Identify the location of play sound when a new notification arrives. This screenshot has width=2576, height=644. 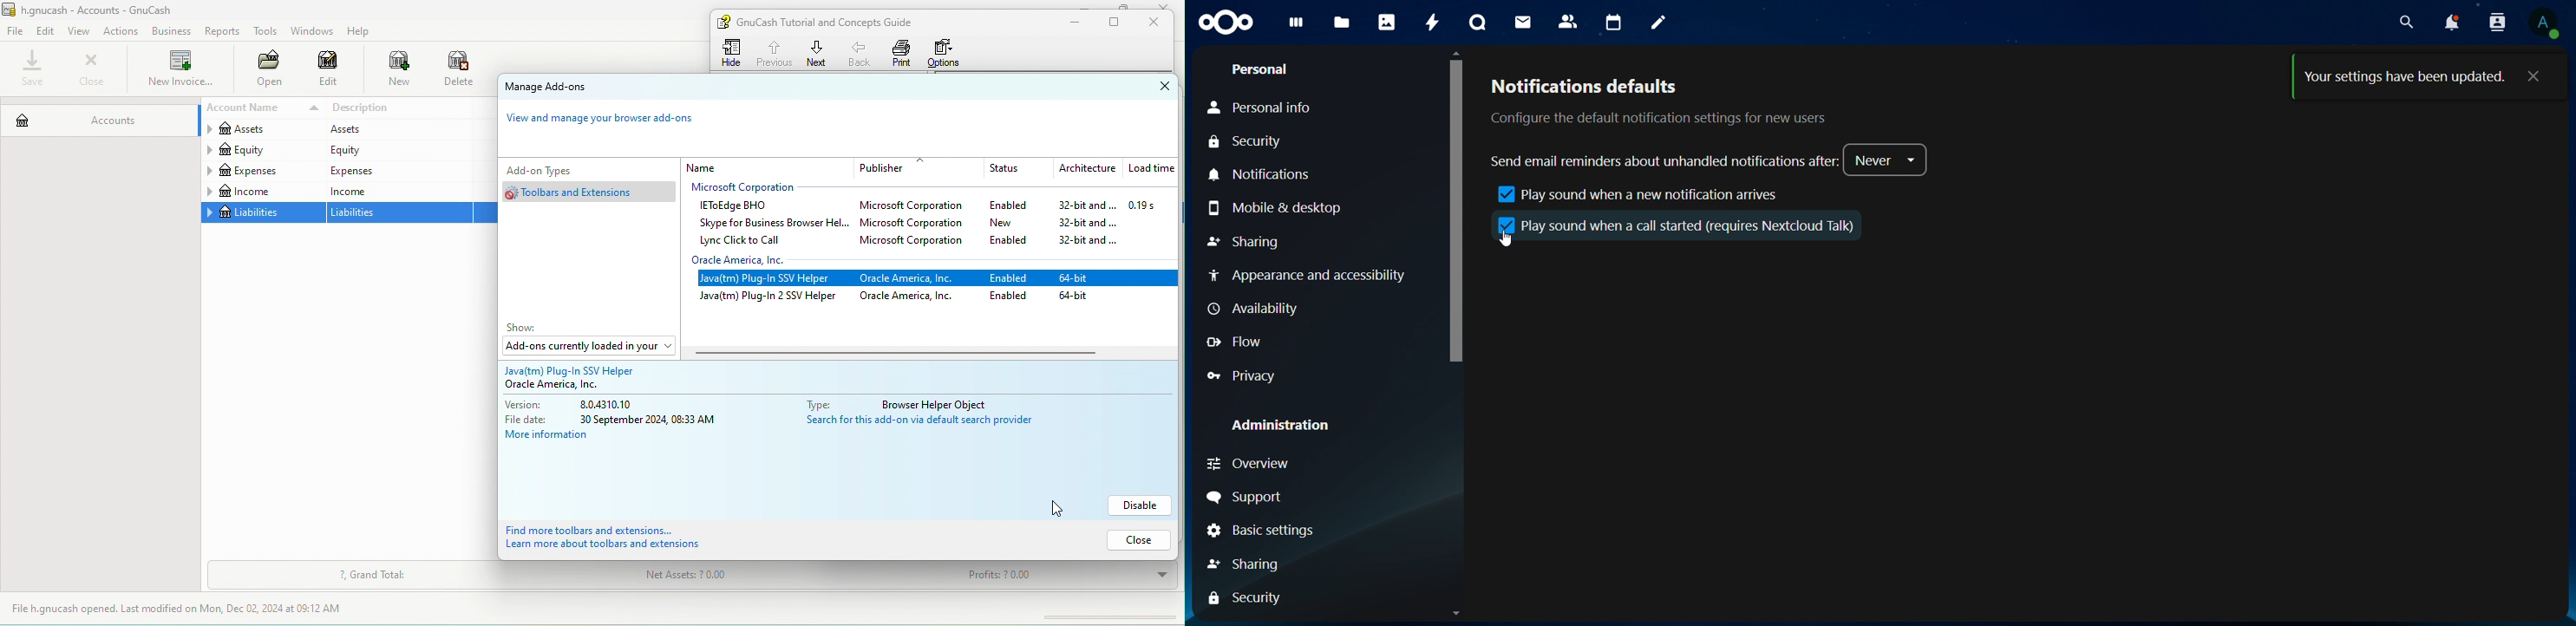
(1629, 194).